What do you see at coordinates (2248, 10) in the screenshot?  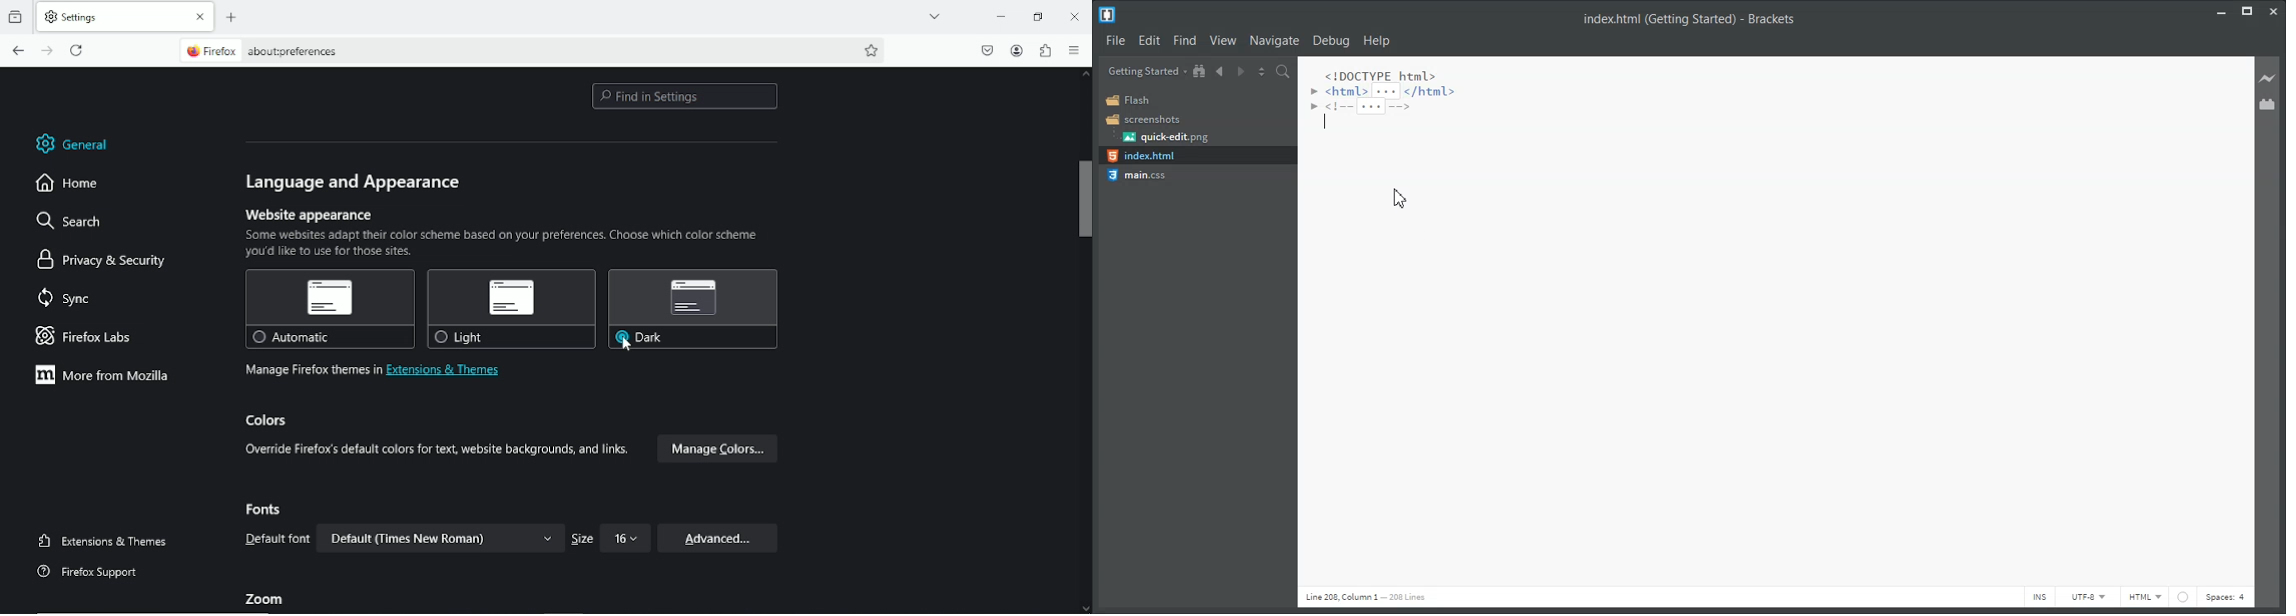 I see `Maximize` at bounding box center [2248, 10].